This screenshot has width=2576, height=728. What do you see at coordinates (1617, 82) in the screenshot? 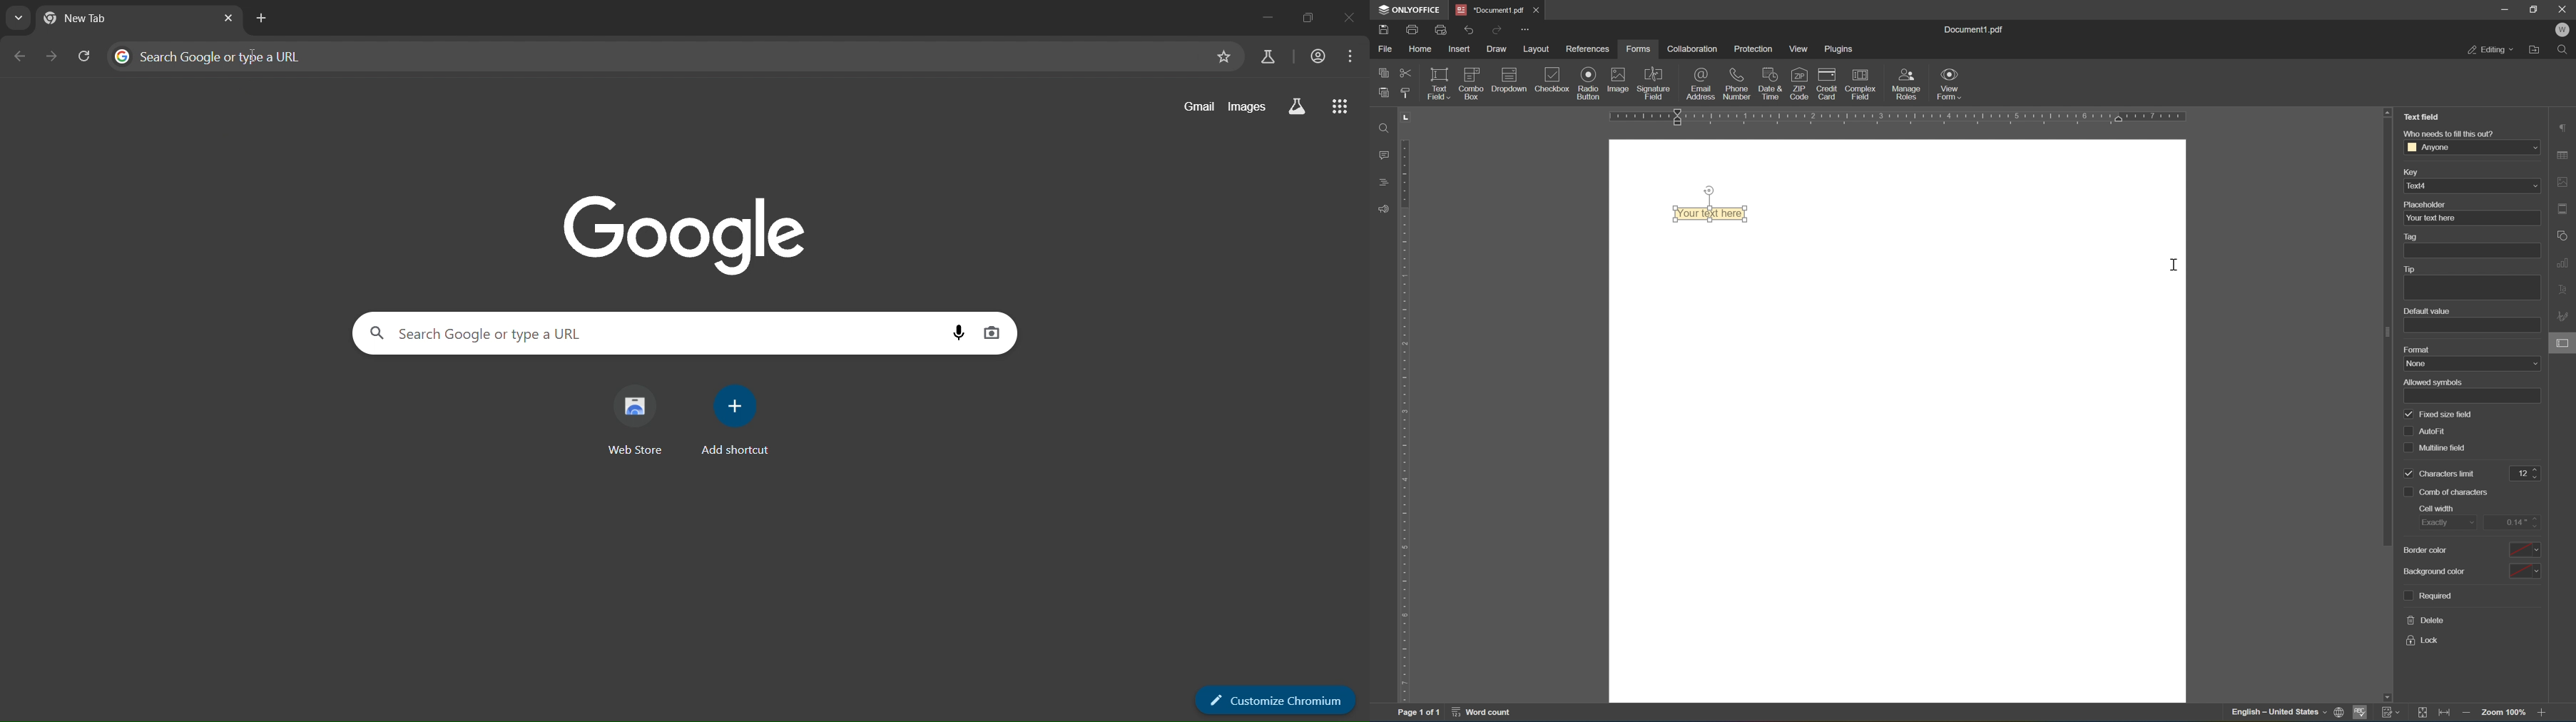
I see `image` at bounding box center [1617, 82].